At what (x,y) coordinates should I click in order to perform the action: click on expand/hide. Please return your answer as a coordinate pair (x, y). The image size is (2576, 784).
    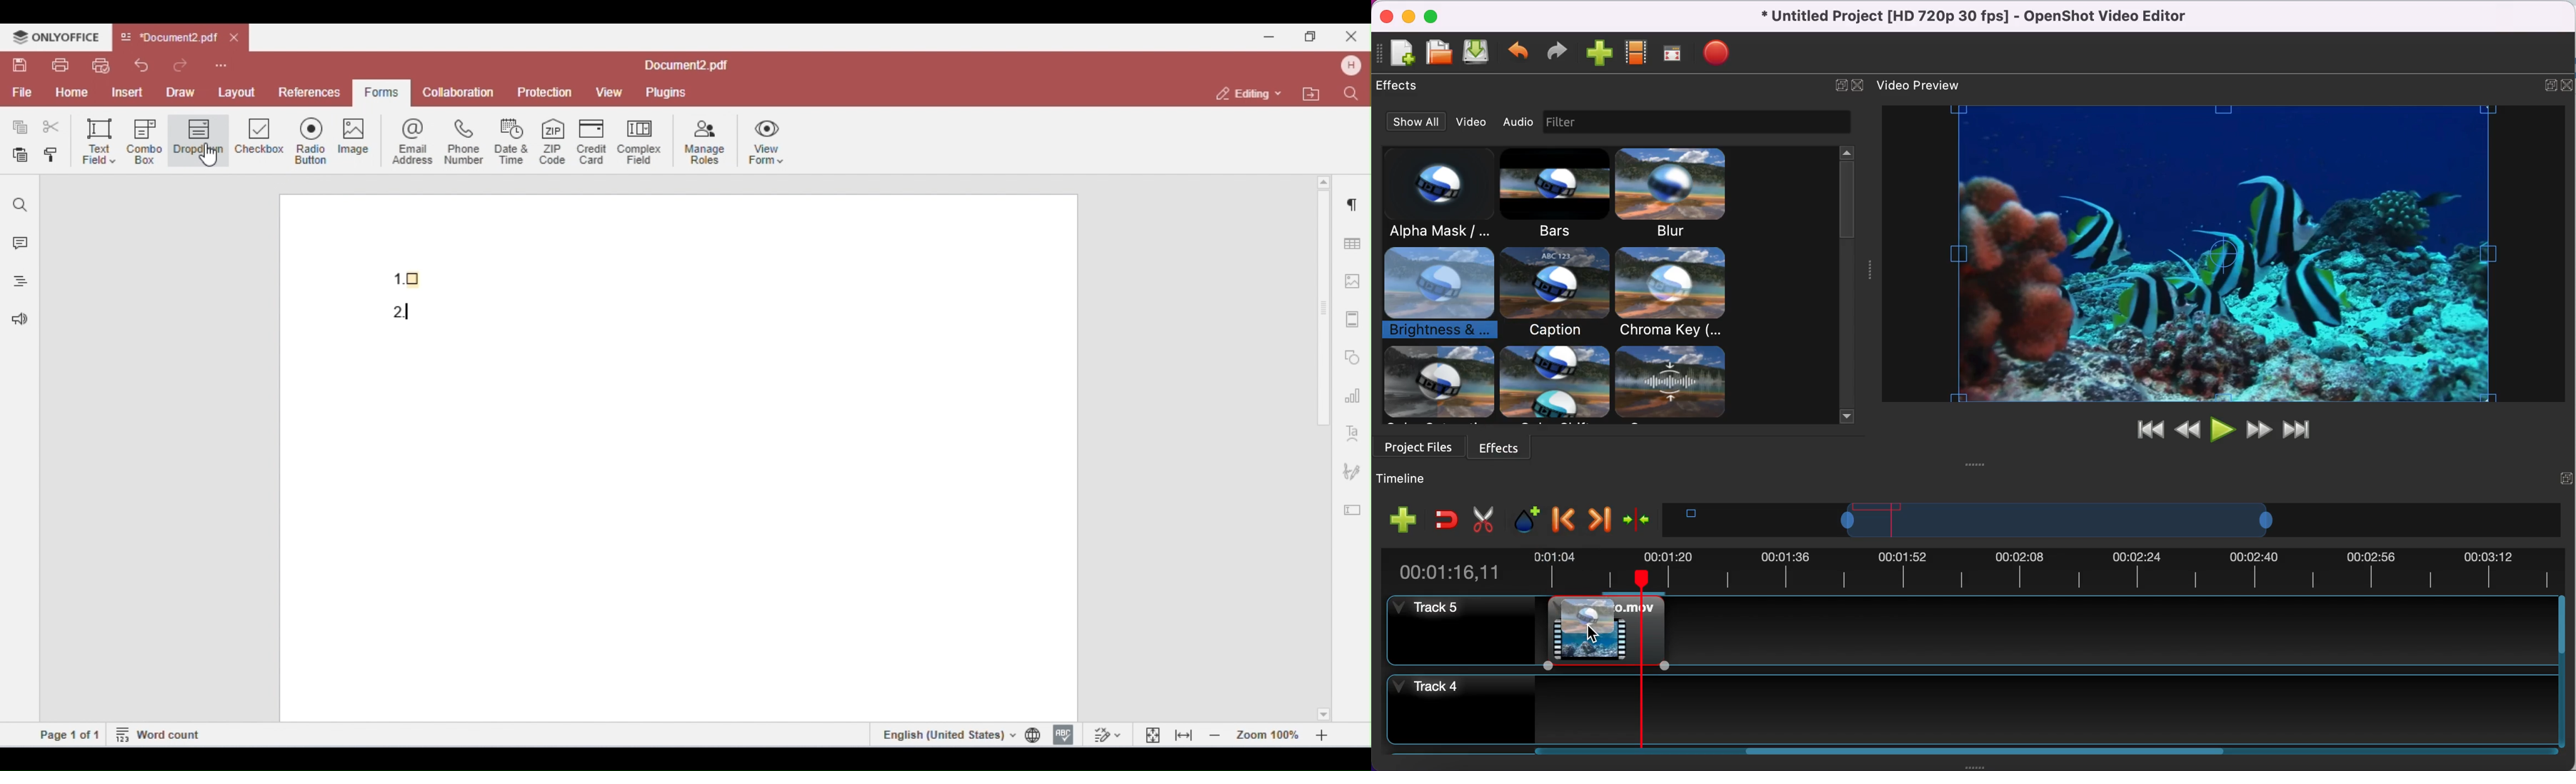
    Looking at the image, I should click on (1838, 83).